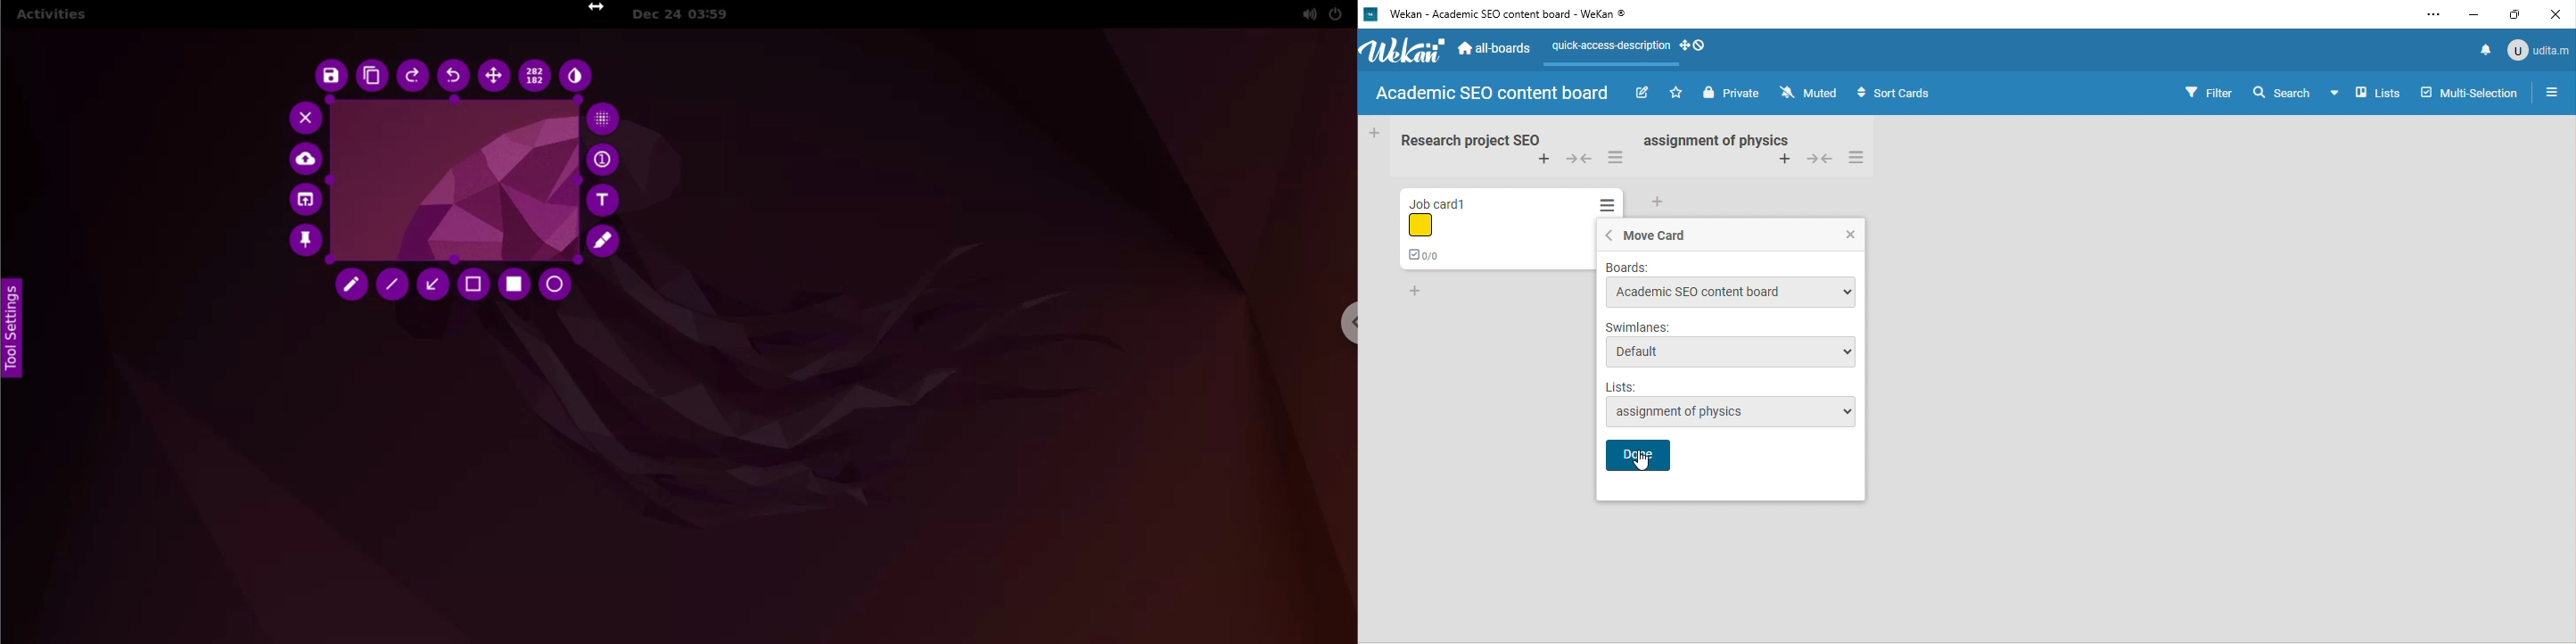  What do you see at coordinates (302, 161) in the screenshot?
I see `upload` at bounding box center [302, 161].